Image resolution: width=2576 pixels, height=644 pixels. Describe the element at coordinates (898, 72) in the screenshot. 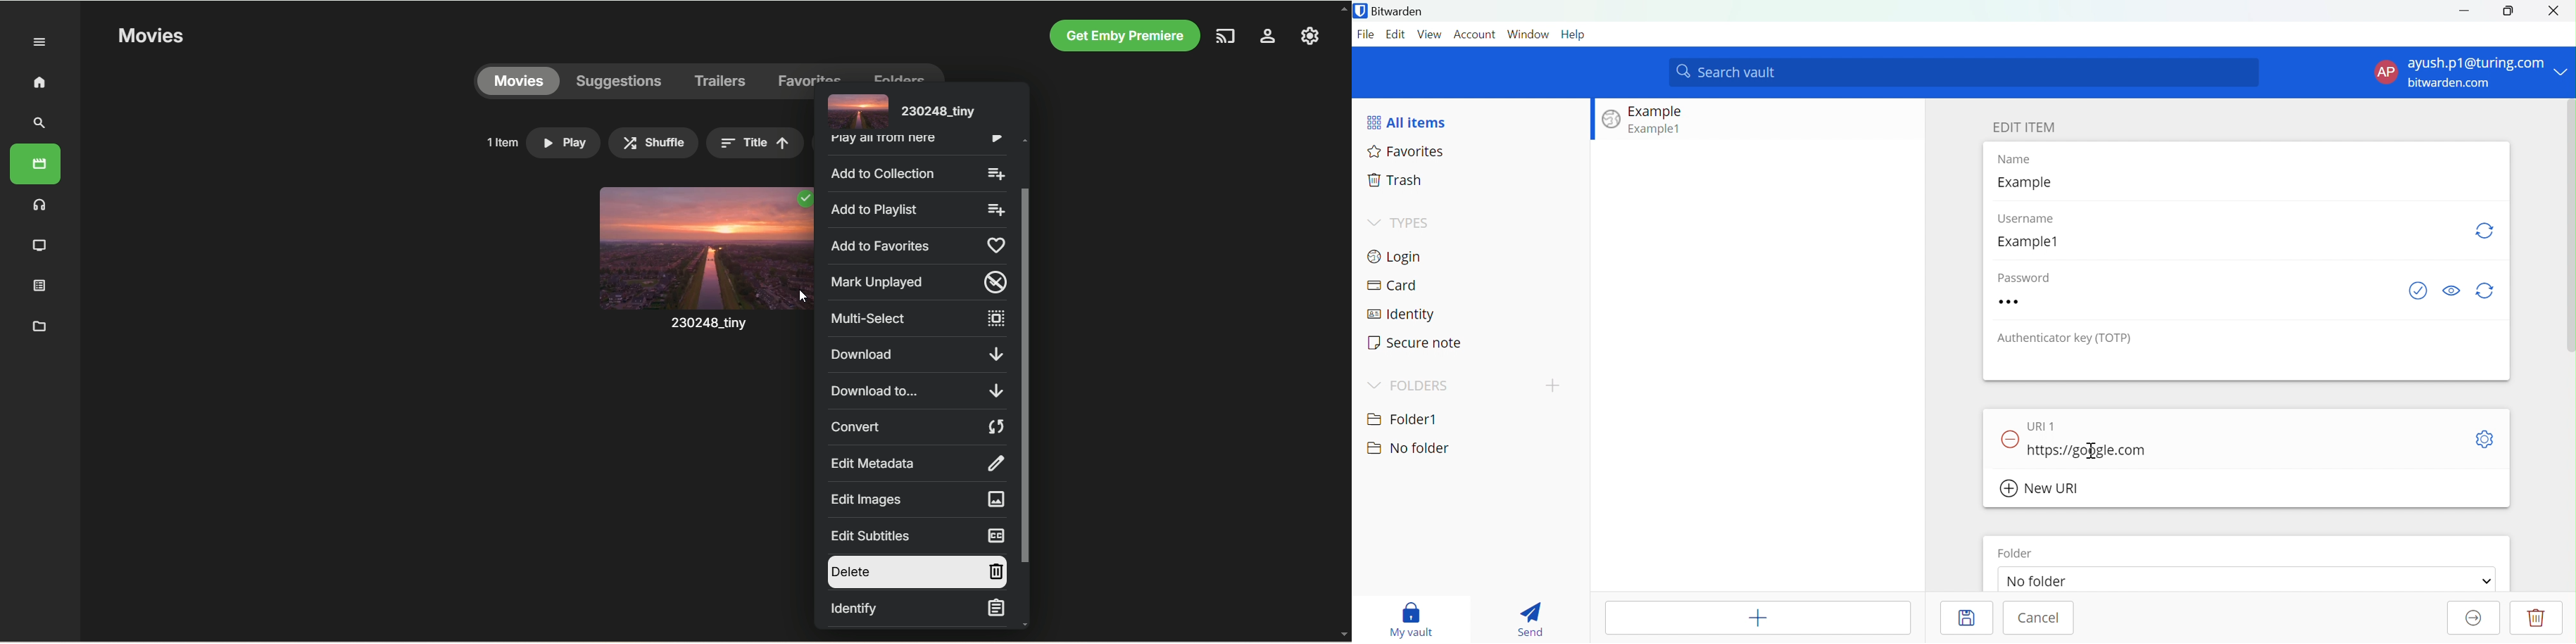

I see `folders` at that location.